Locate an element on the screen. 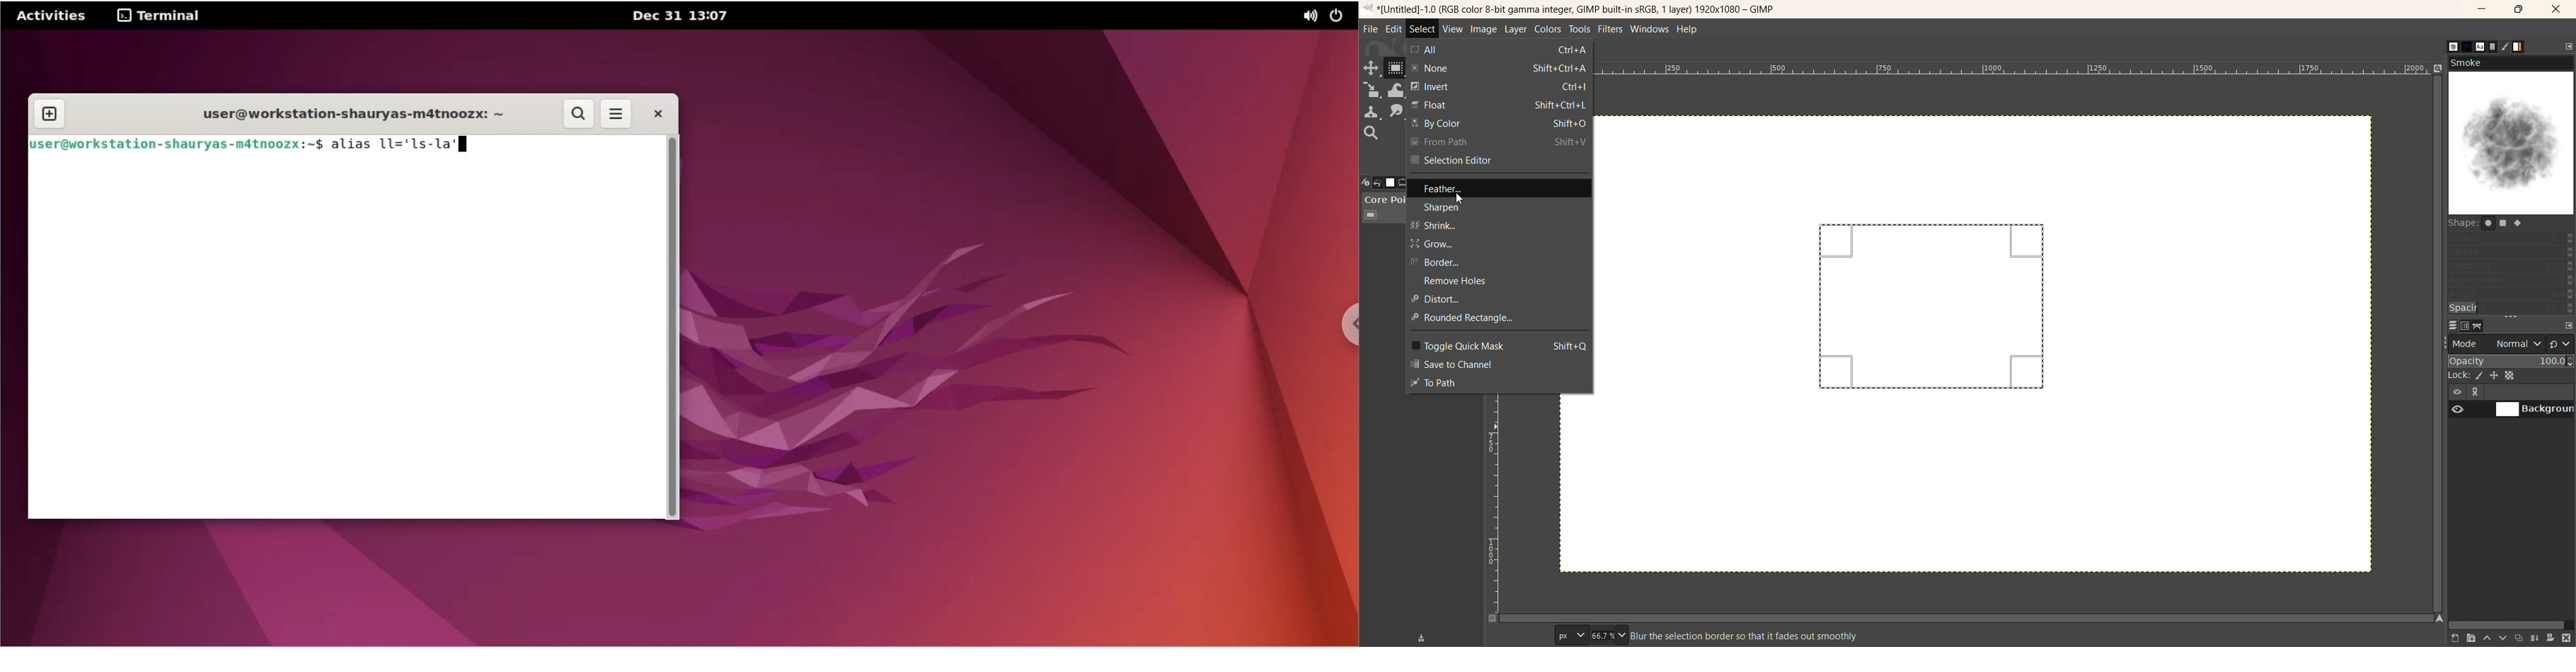 The image size is (2576, 672). hardness is located at coordinates (2511, 266).